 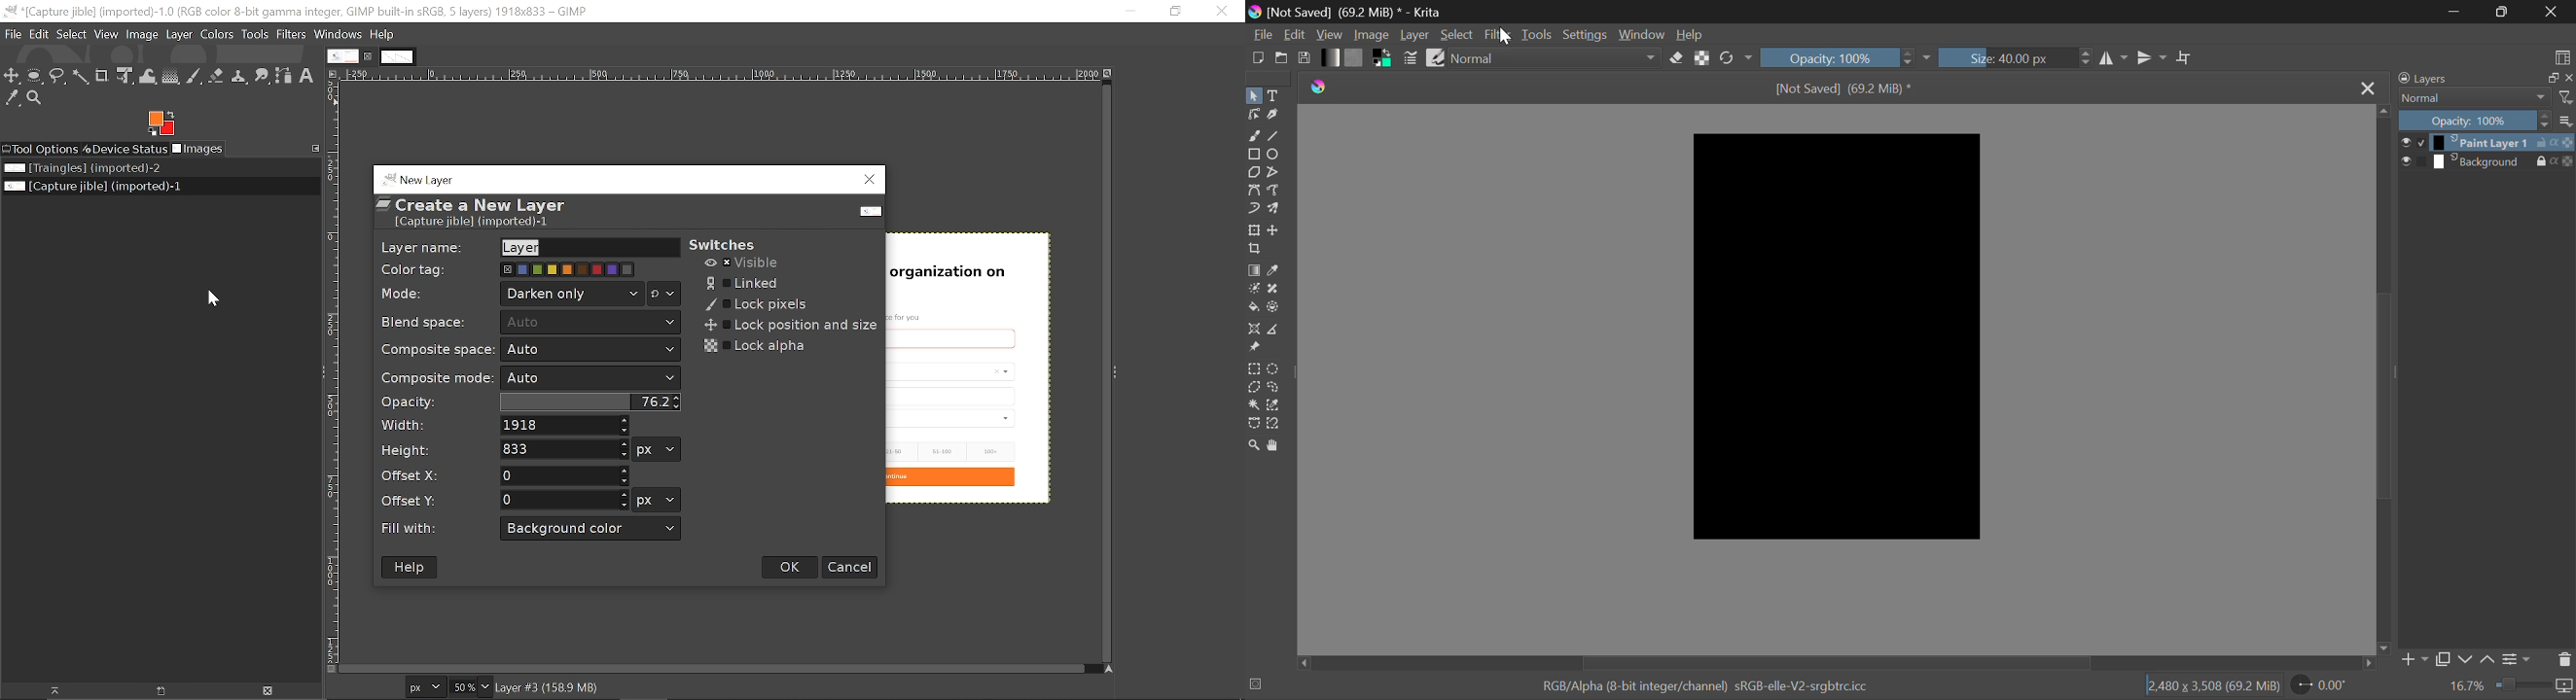 I want to click on Offset Y:, so click(x=416, y=498).